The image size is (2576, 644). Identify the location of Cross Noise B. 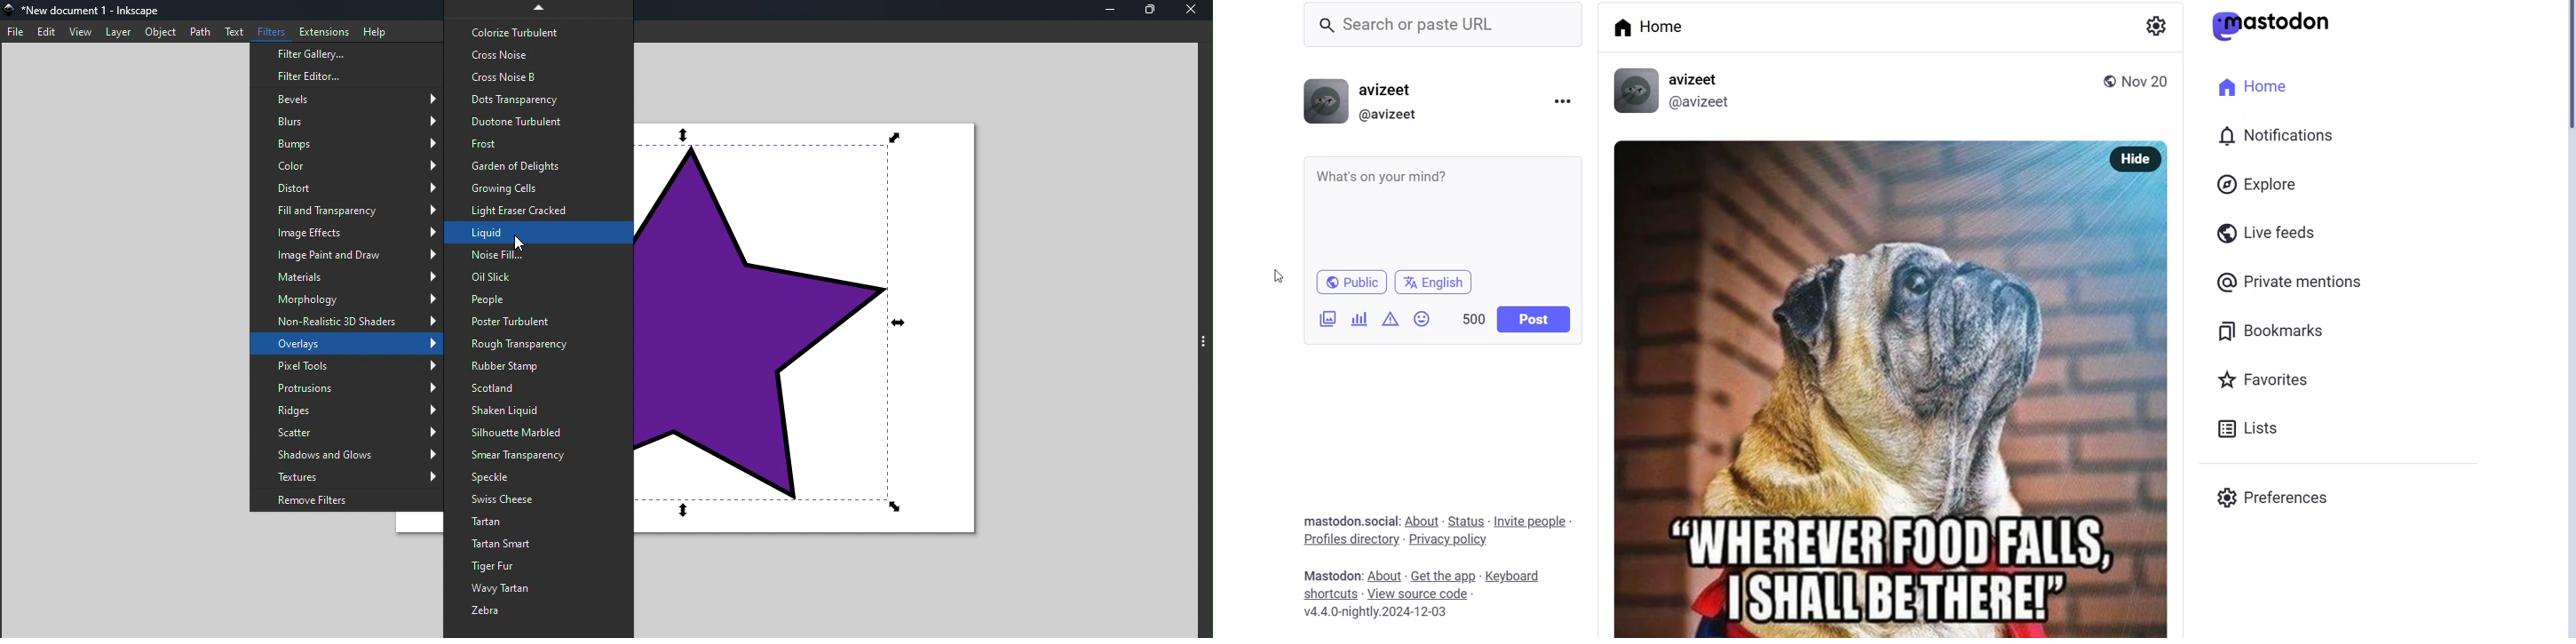
(540, 77).